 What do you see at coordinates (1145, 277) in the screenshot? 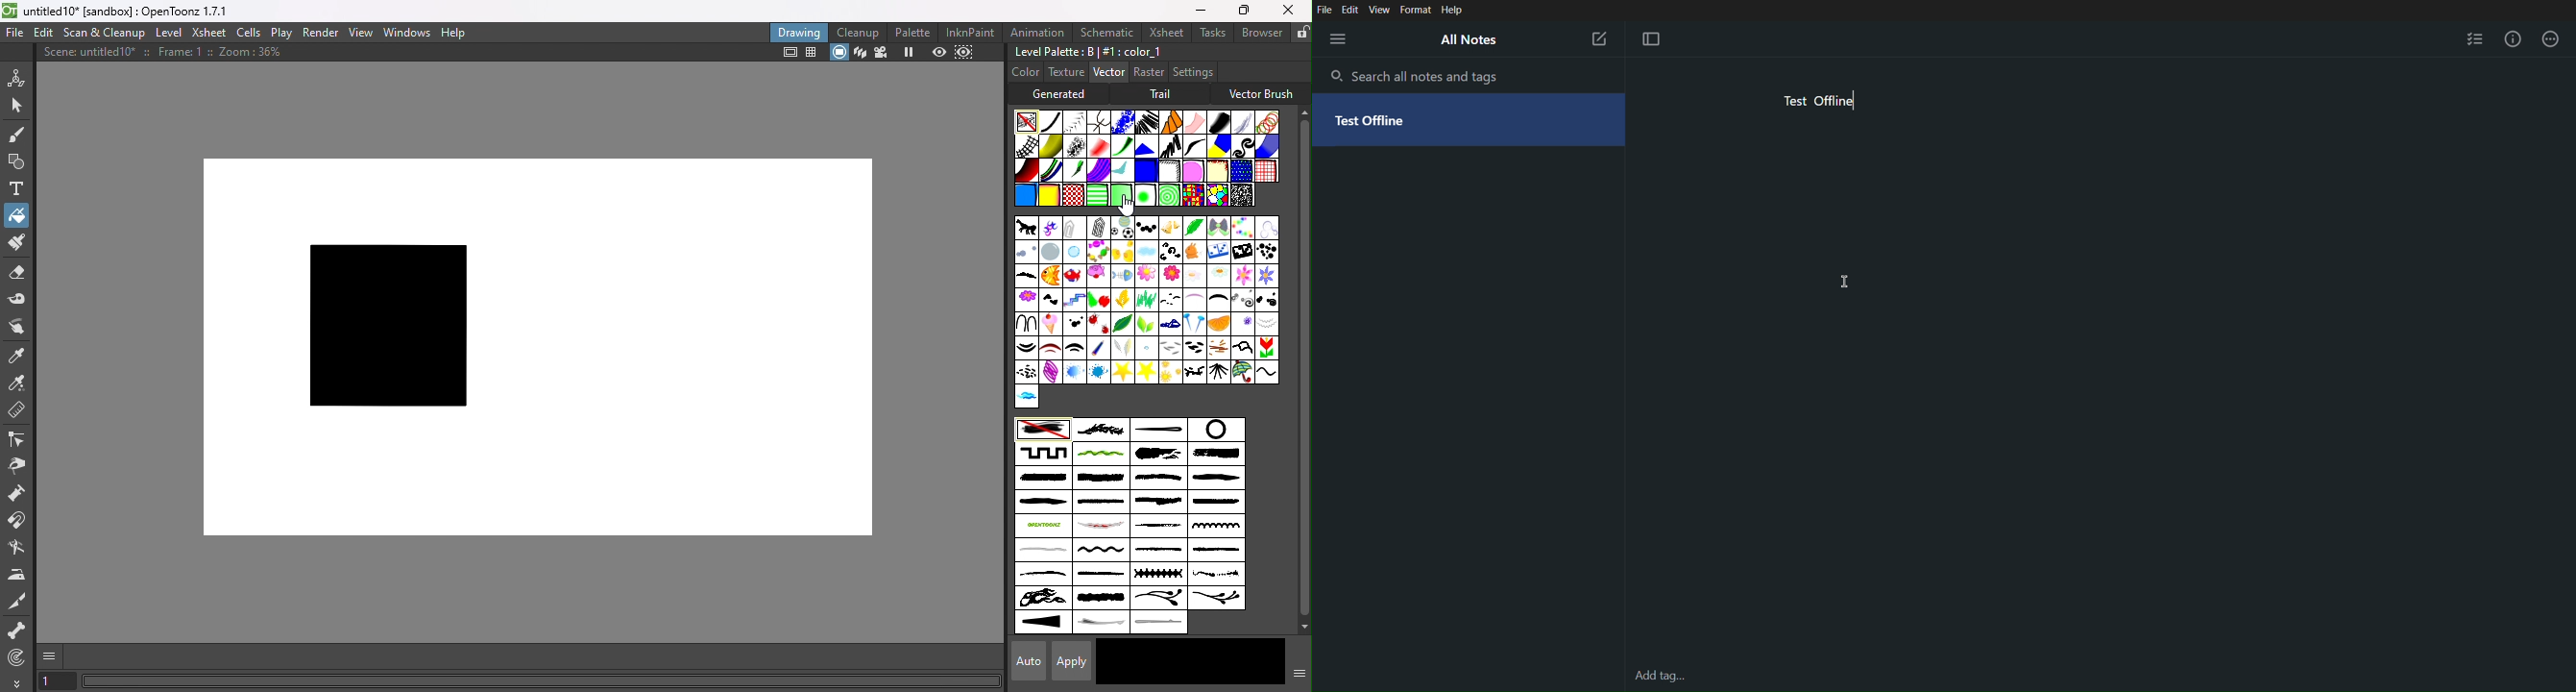
I see `Flow` at bounding box center [1145, 277].